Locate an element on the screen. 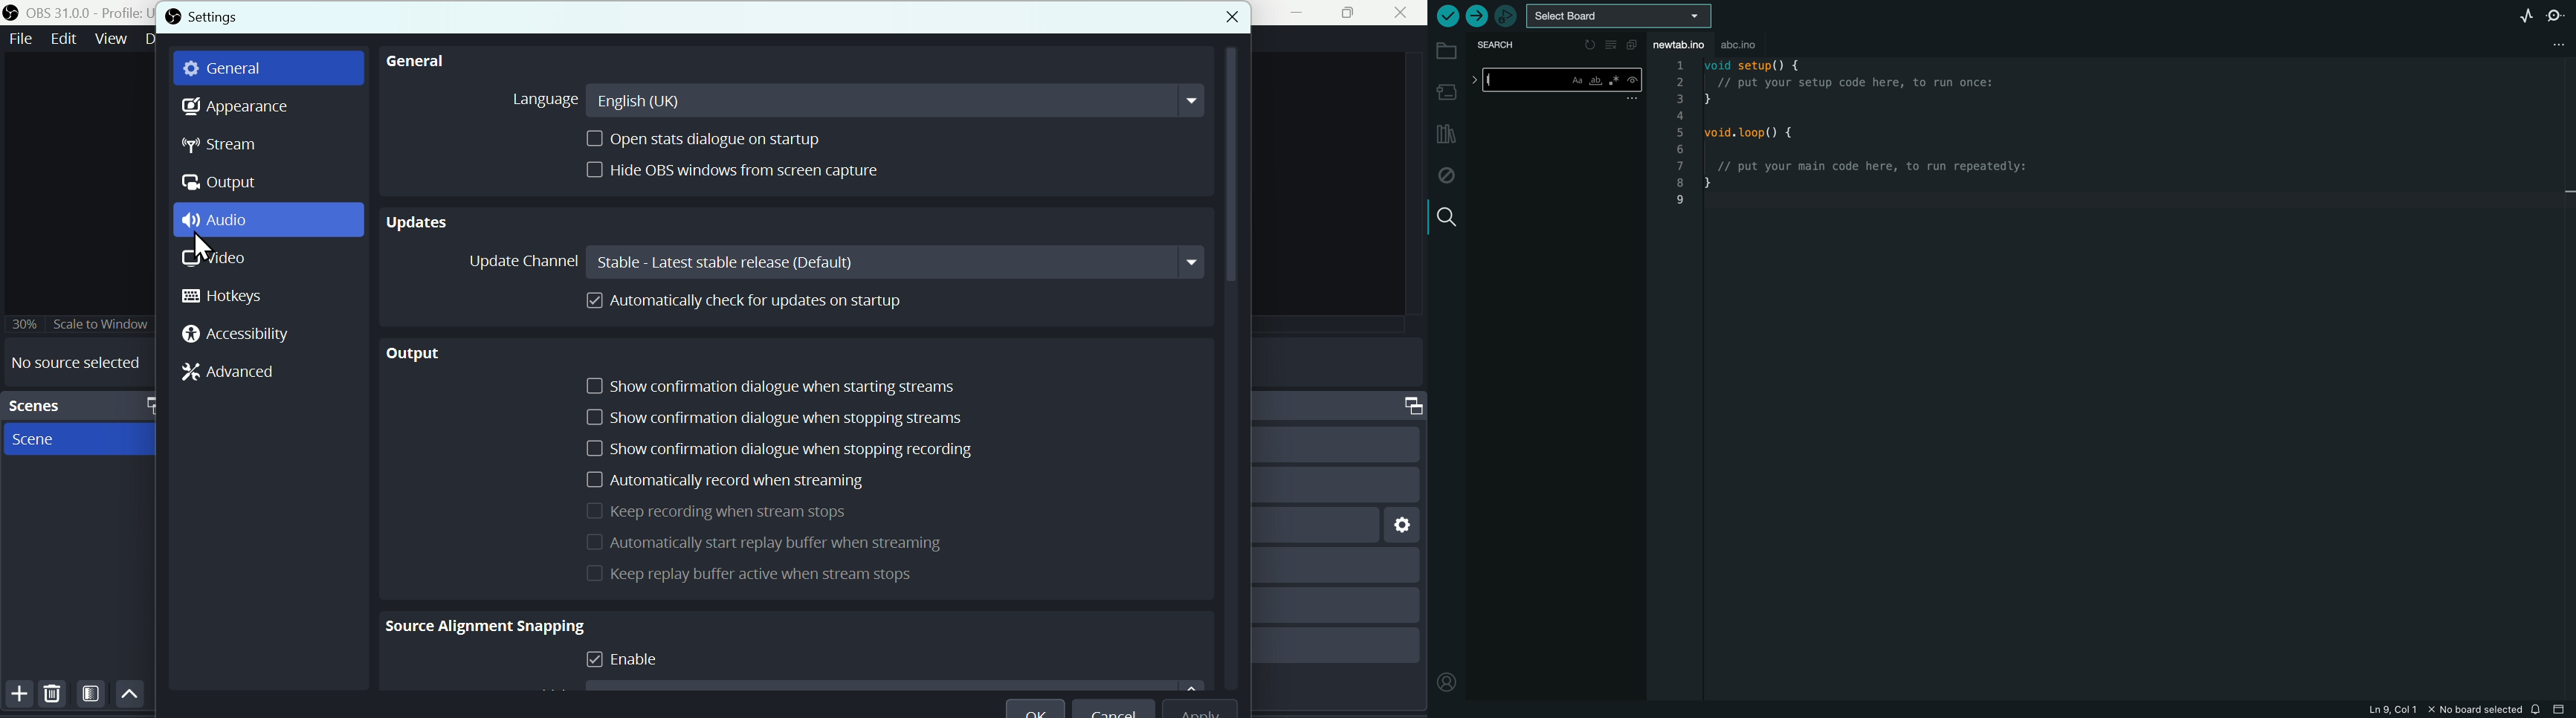 The width and height of the screenshot is (2576, 728). OBS logo is located at coordinates (172, 16).